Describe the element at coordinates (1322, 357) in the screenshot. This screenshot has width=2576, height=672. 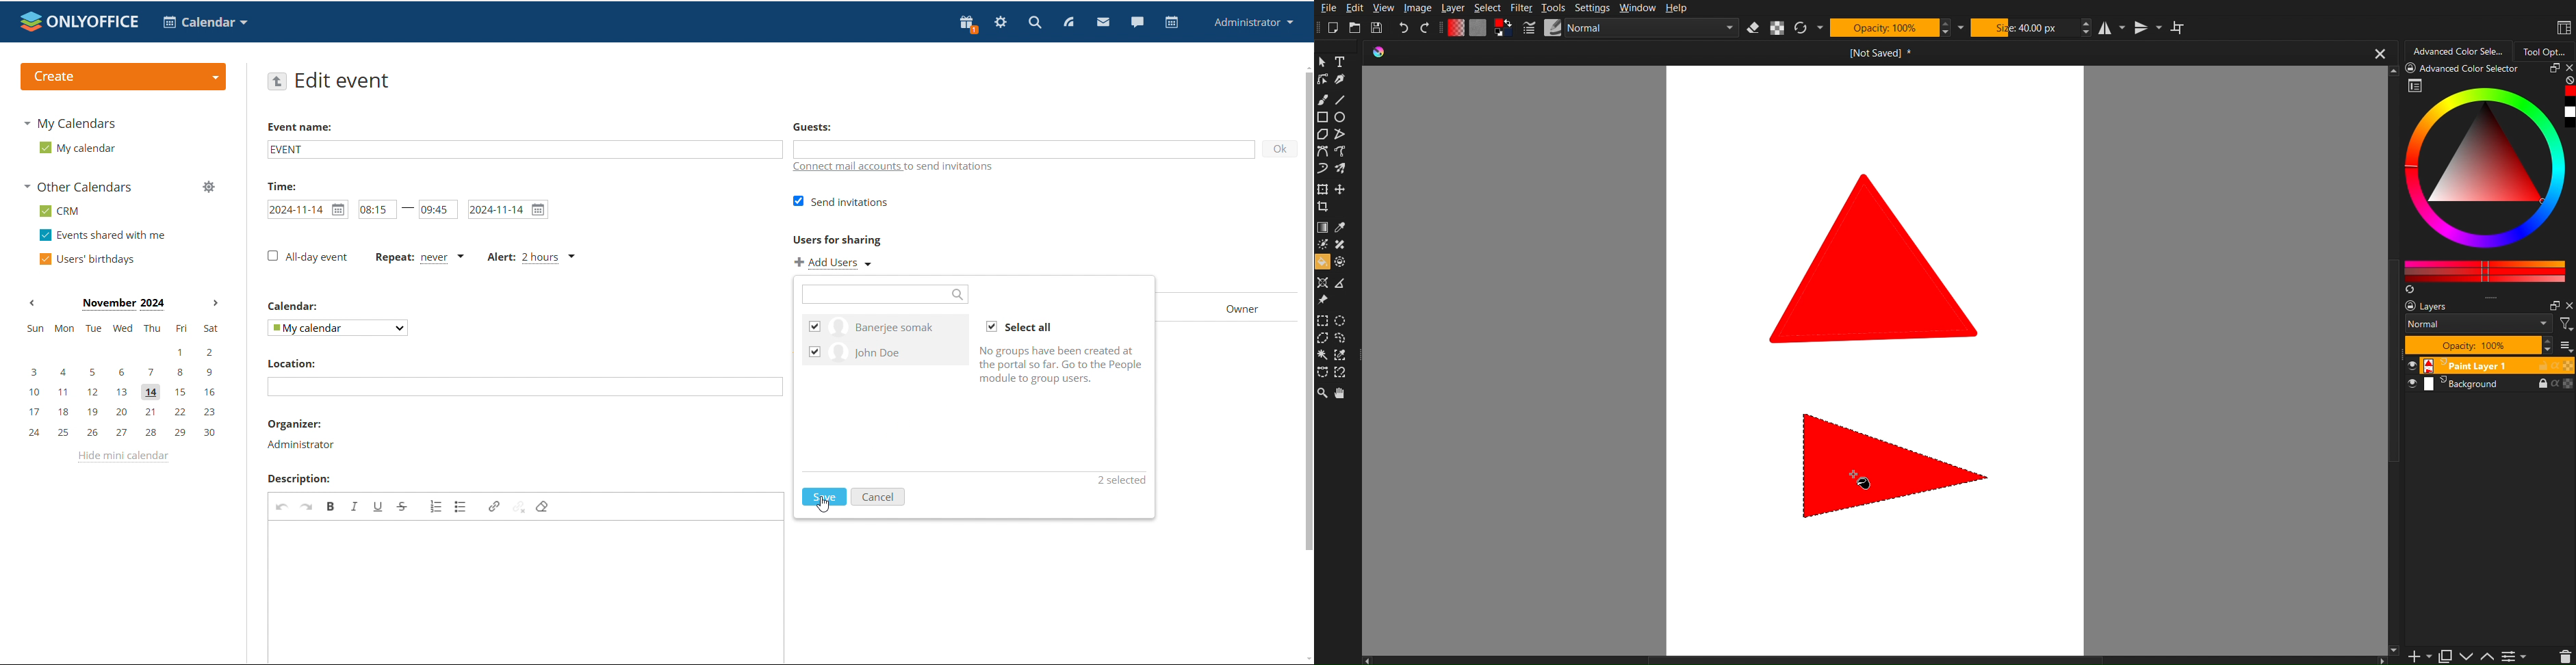
I see `wind` at that location.